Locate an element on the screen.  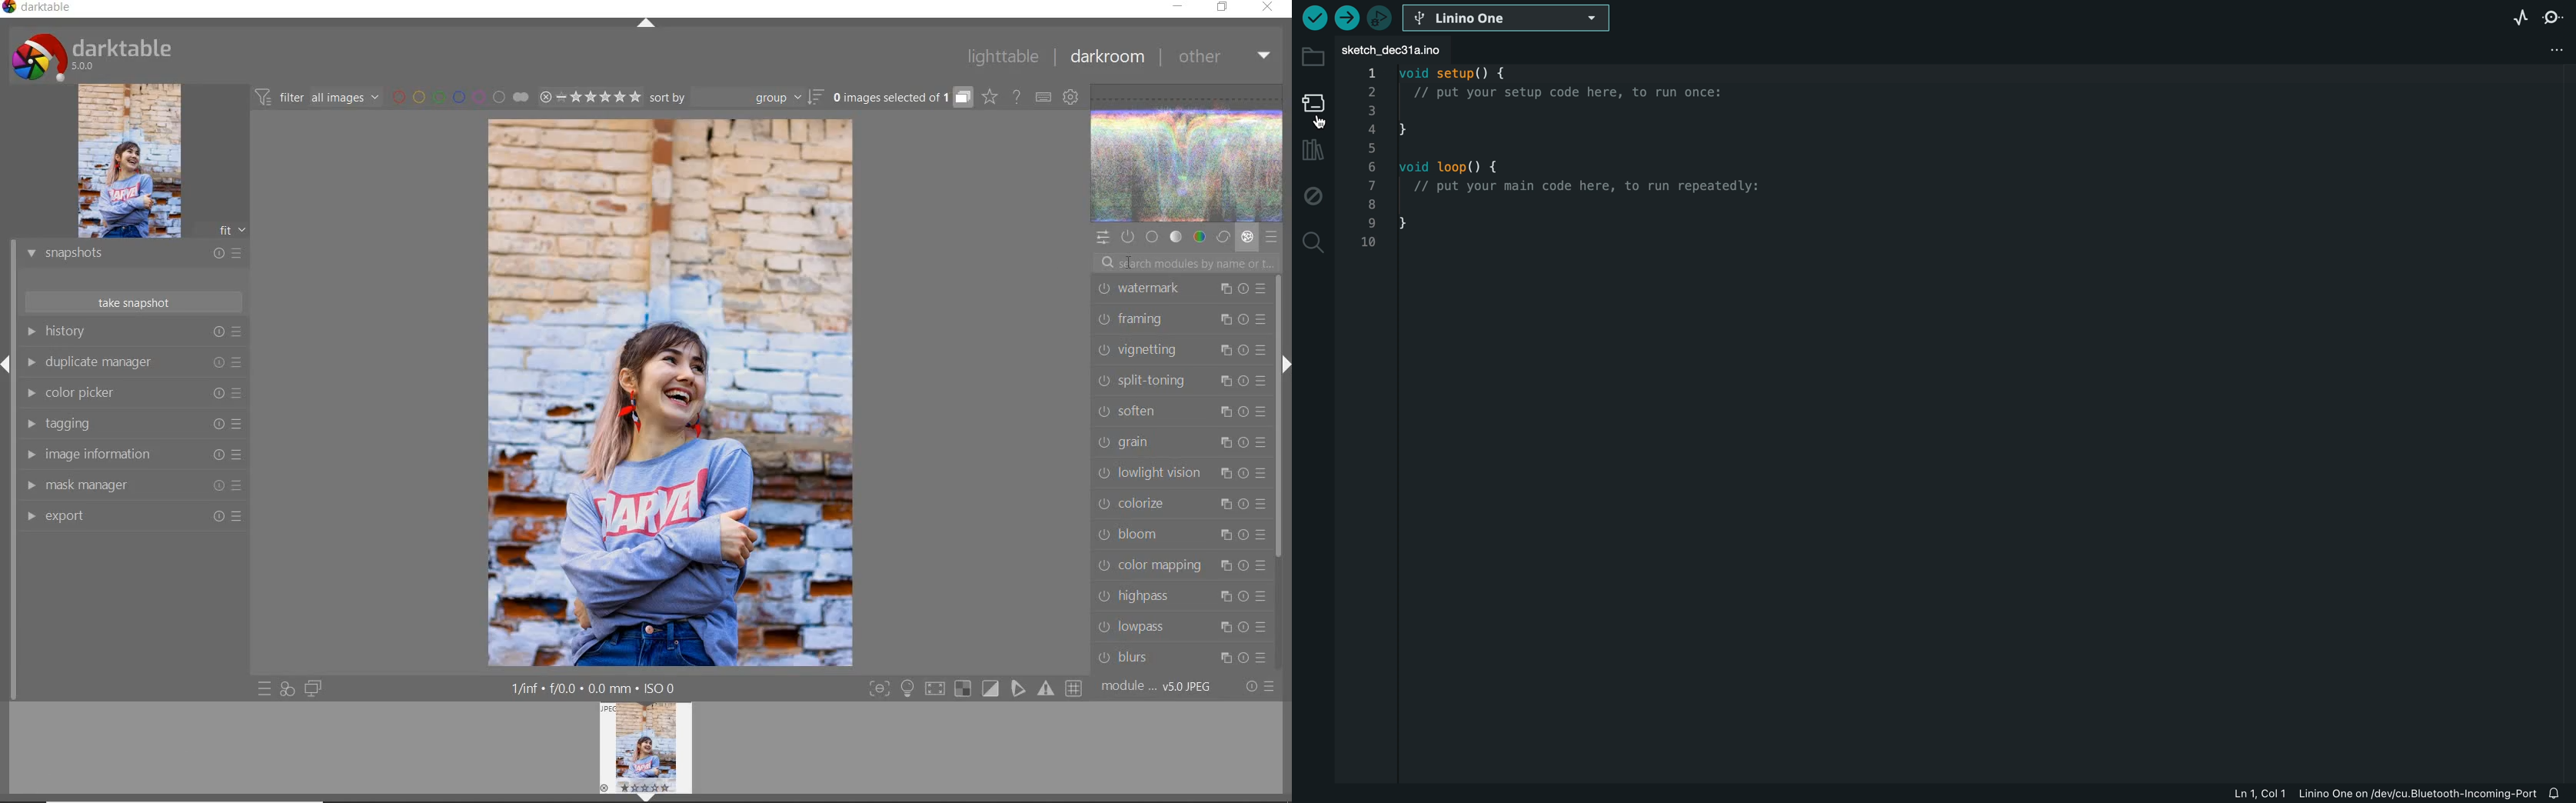
show only active modules is located at coordinates (1128, 238).